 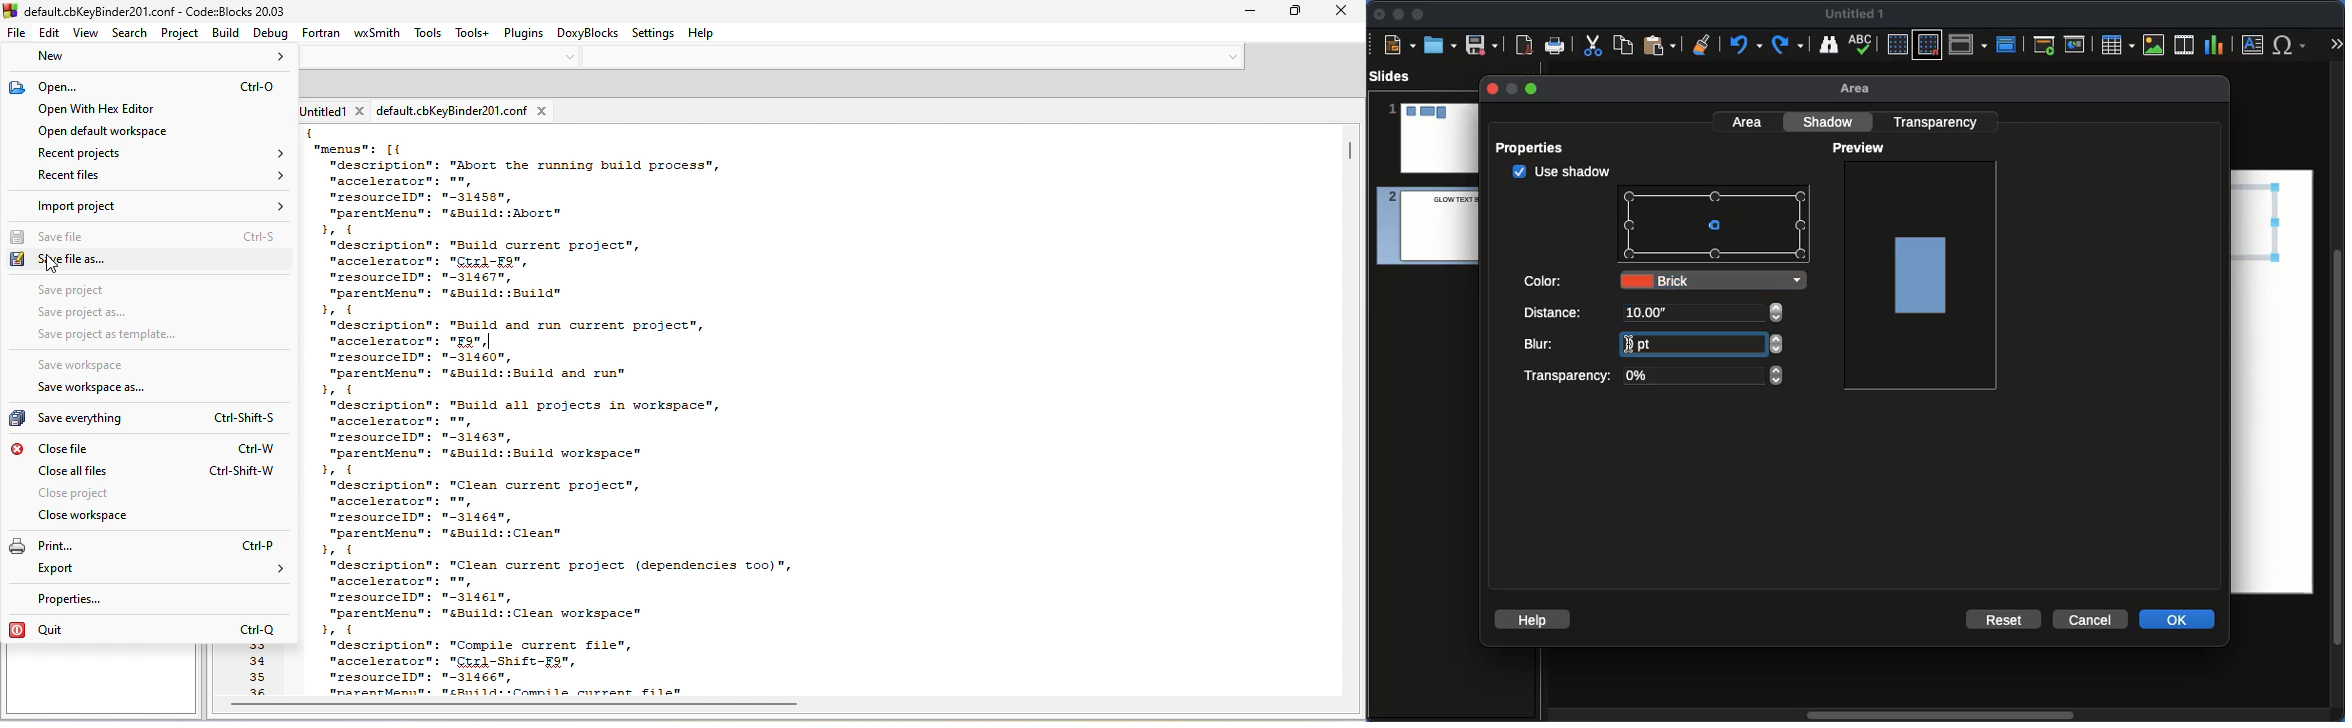 What do you see at coordinates (88, 292) in the screenshot?
I see `save project` at bounding box center [88, 292].